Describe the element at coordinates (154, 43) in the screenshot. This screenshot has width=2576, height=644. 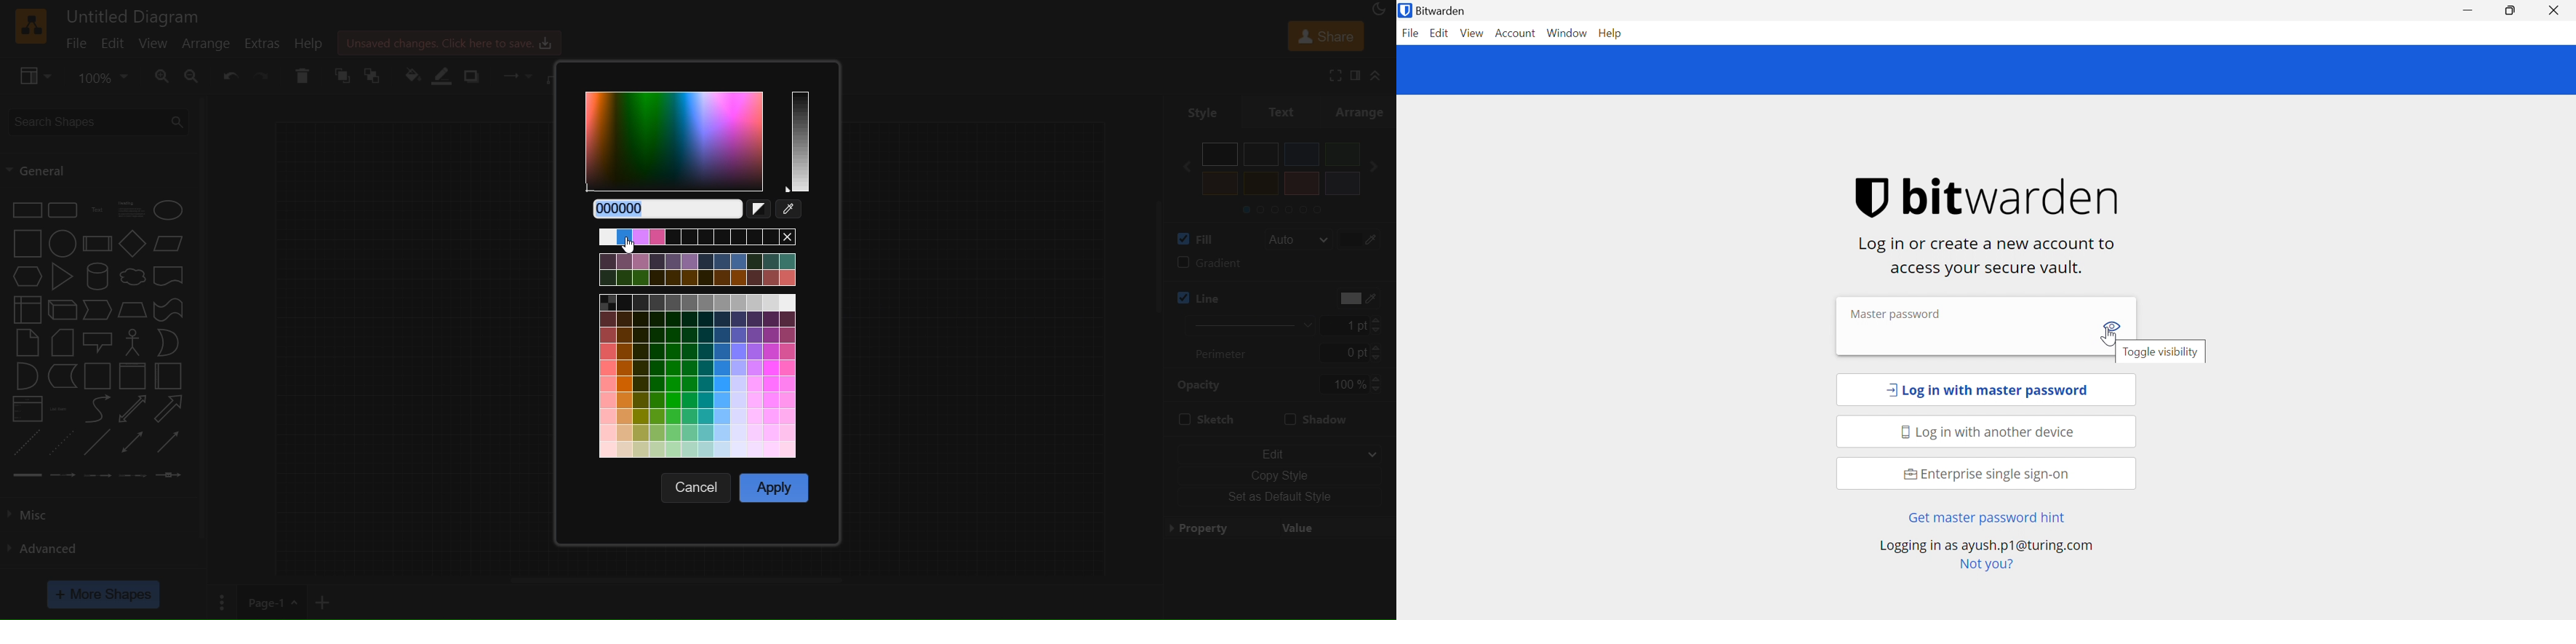
I see `view` at that location.